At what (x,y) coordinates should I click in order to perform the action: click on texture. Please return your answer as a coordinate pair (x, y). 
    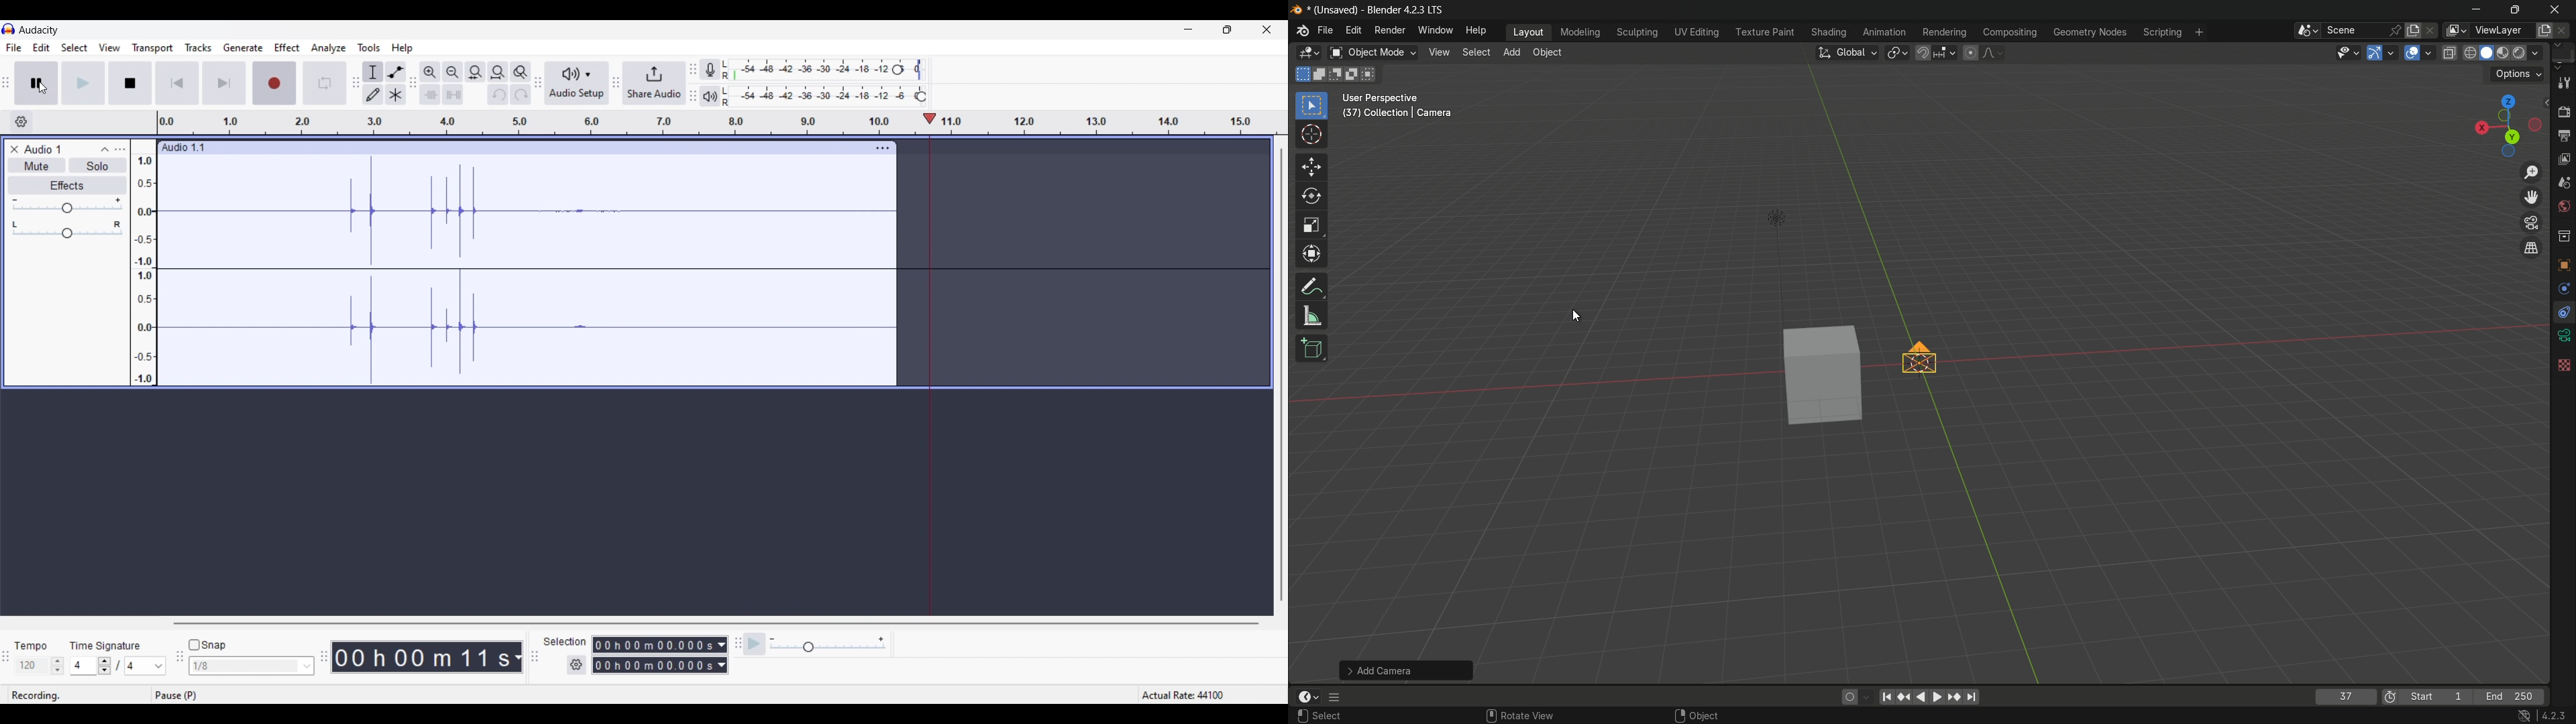
    Looking at the image, I should click on (2563, 265).